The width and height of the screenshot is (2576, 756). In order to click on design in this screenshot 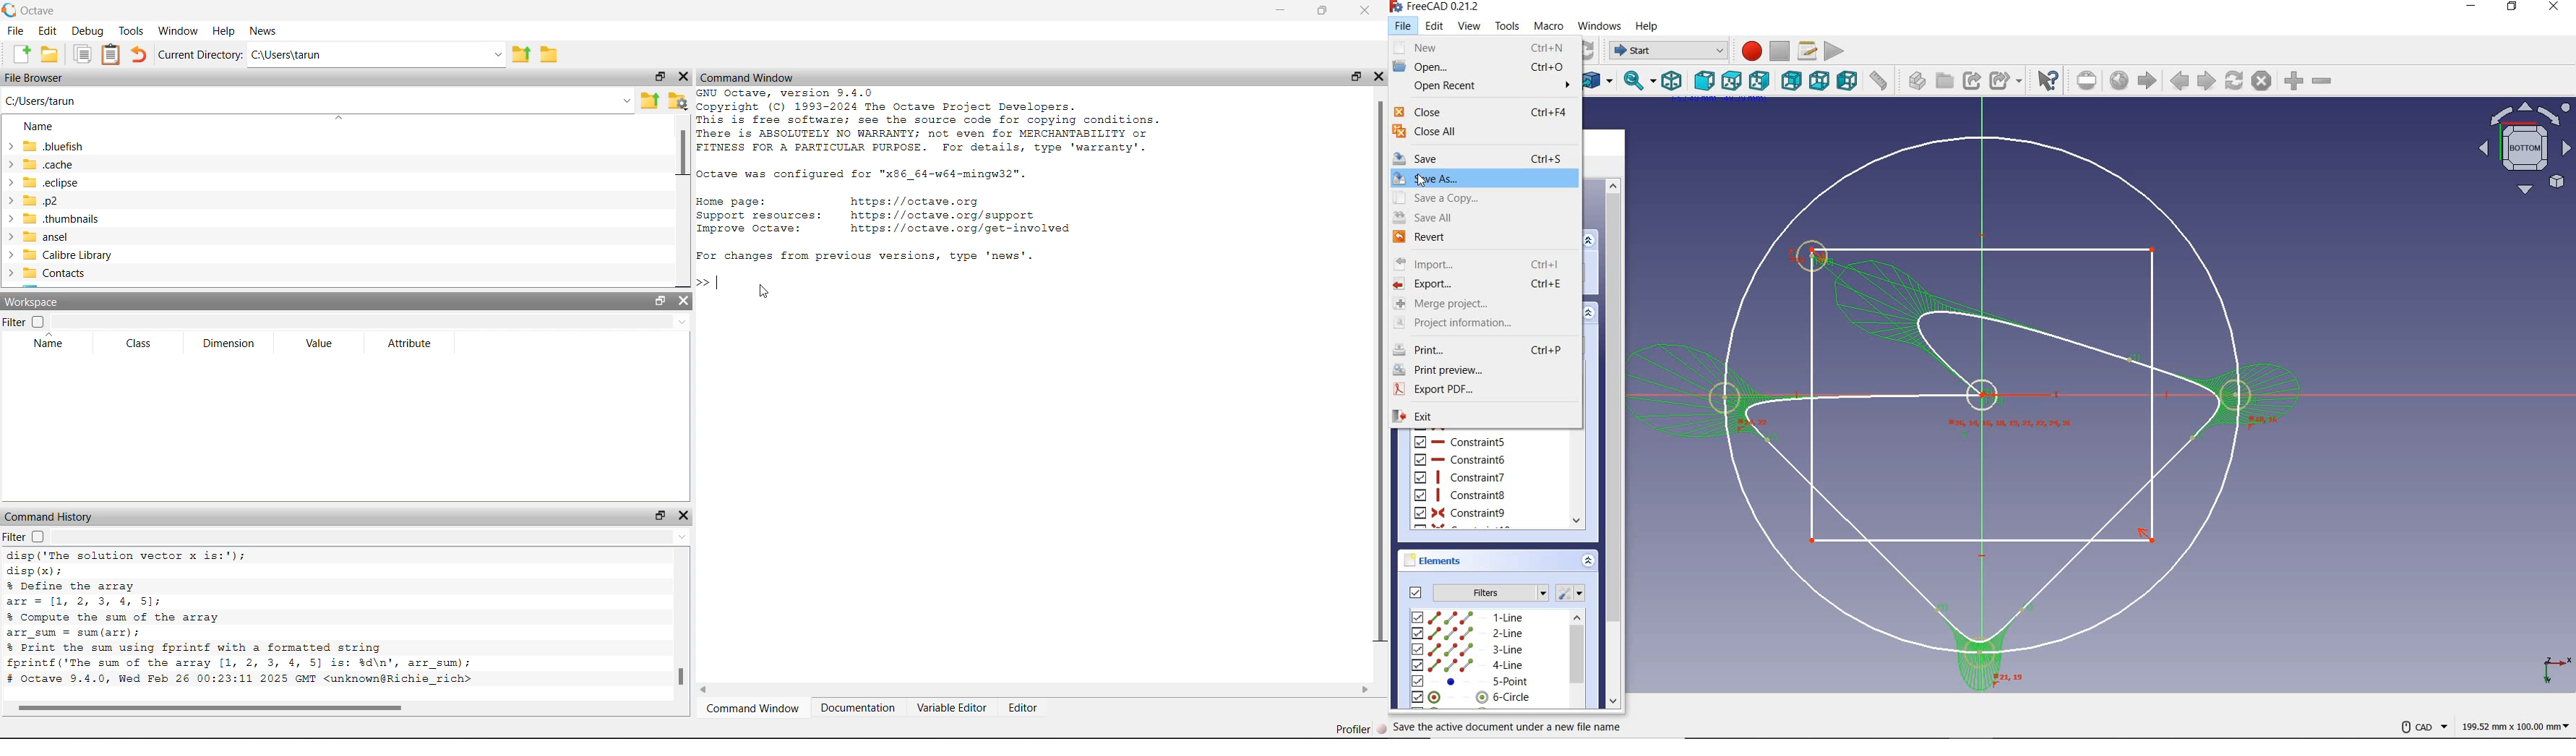, I will do `click(1967, 411)`.